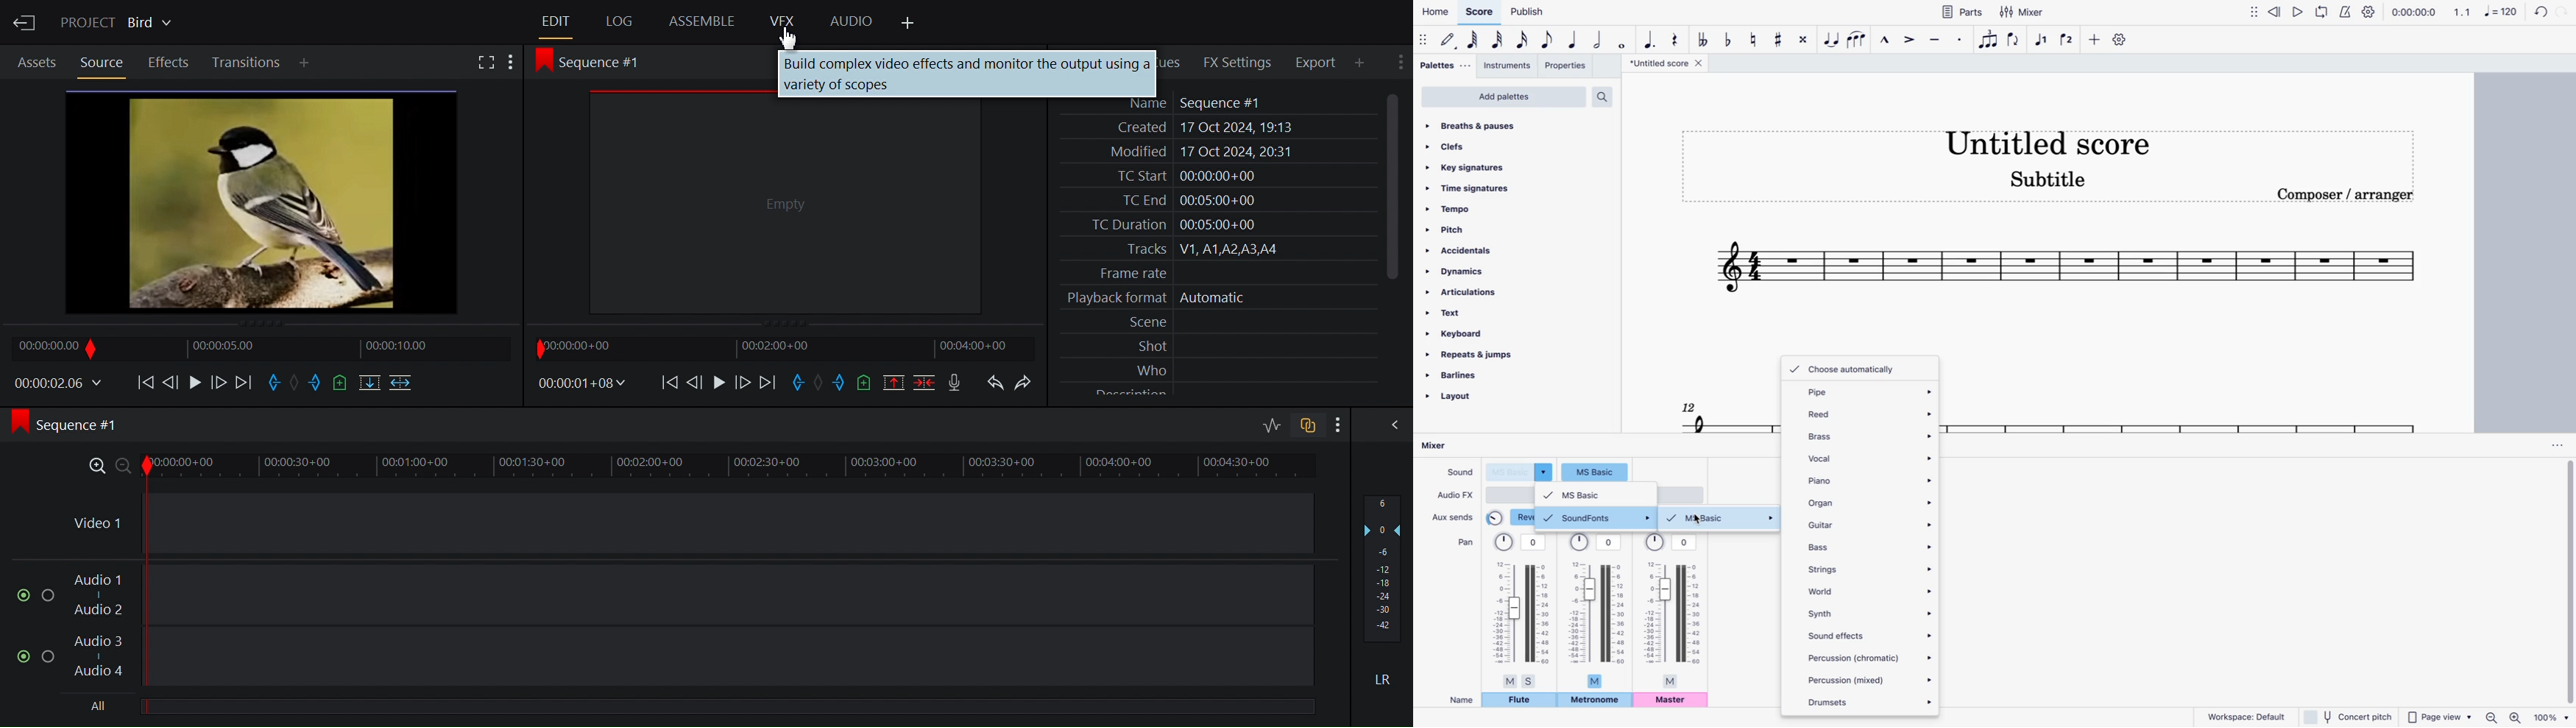 The height and width of the screenshot is (728, 2576). I want to click on key signatures, so click(1468, 167).